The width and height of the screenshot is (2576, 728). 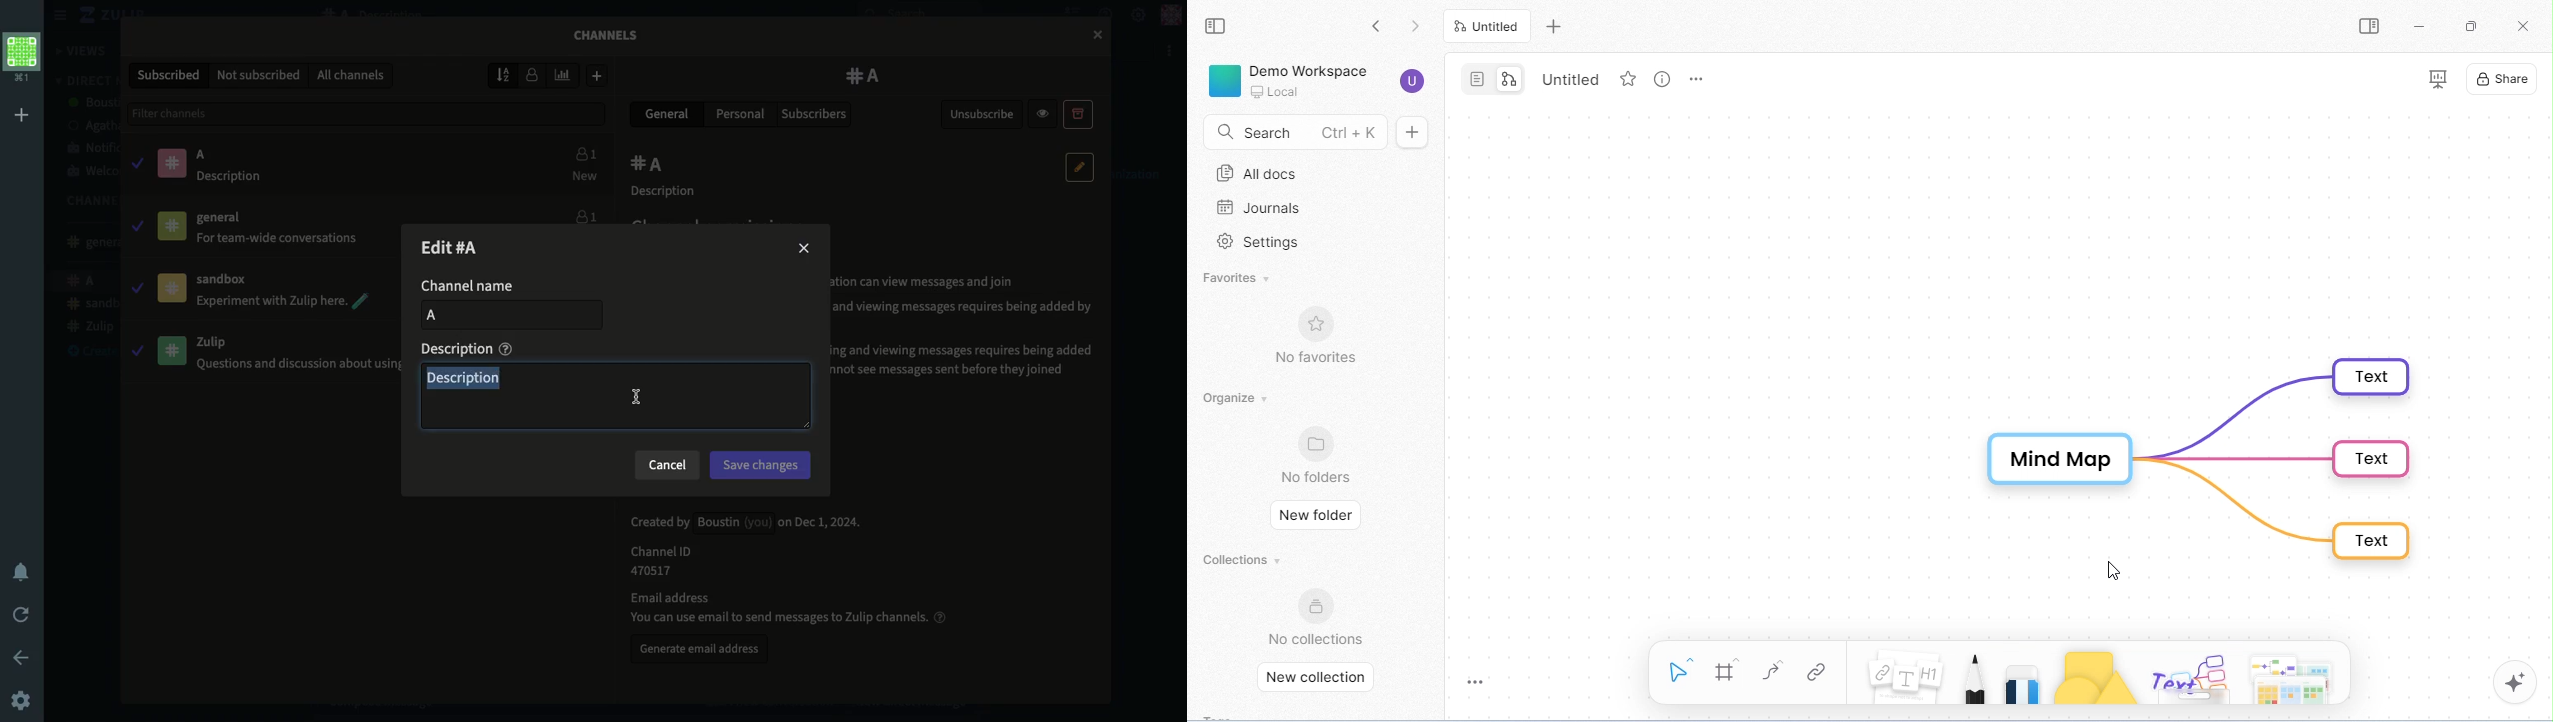 What do you see at coordinates (741, 113) in the screenshot?
I see `Personal` at bounding box center [741, 113].